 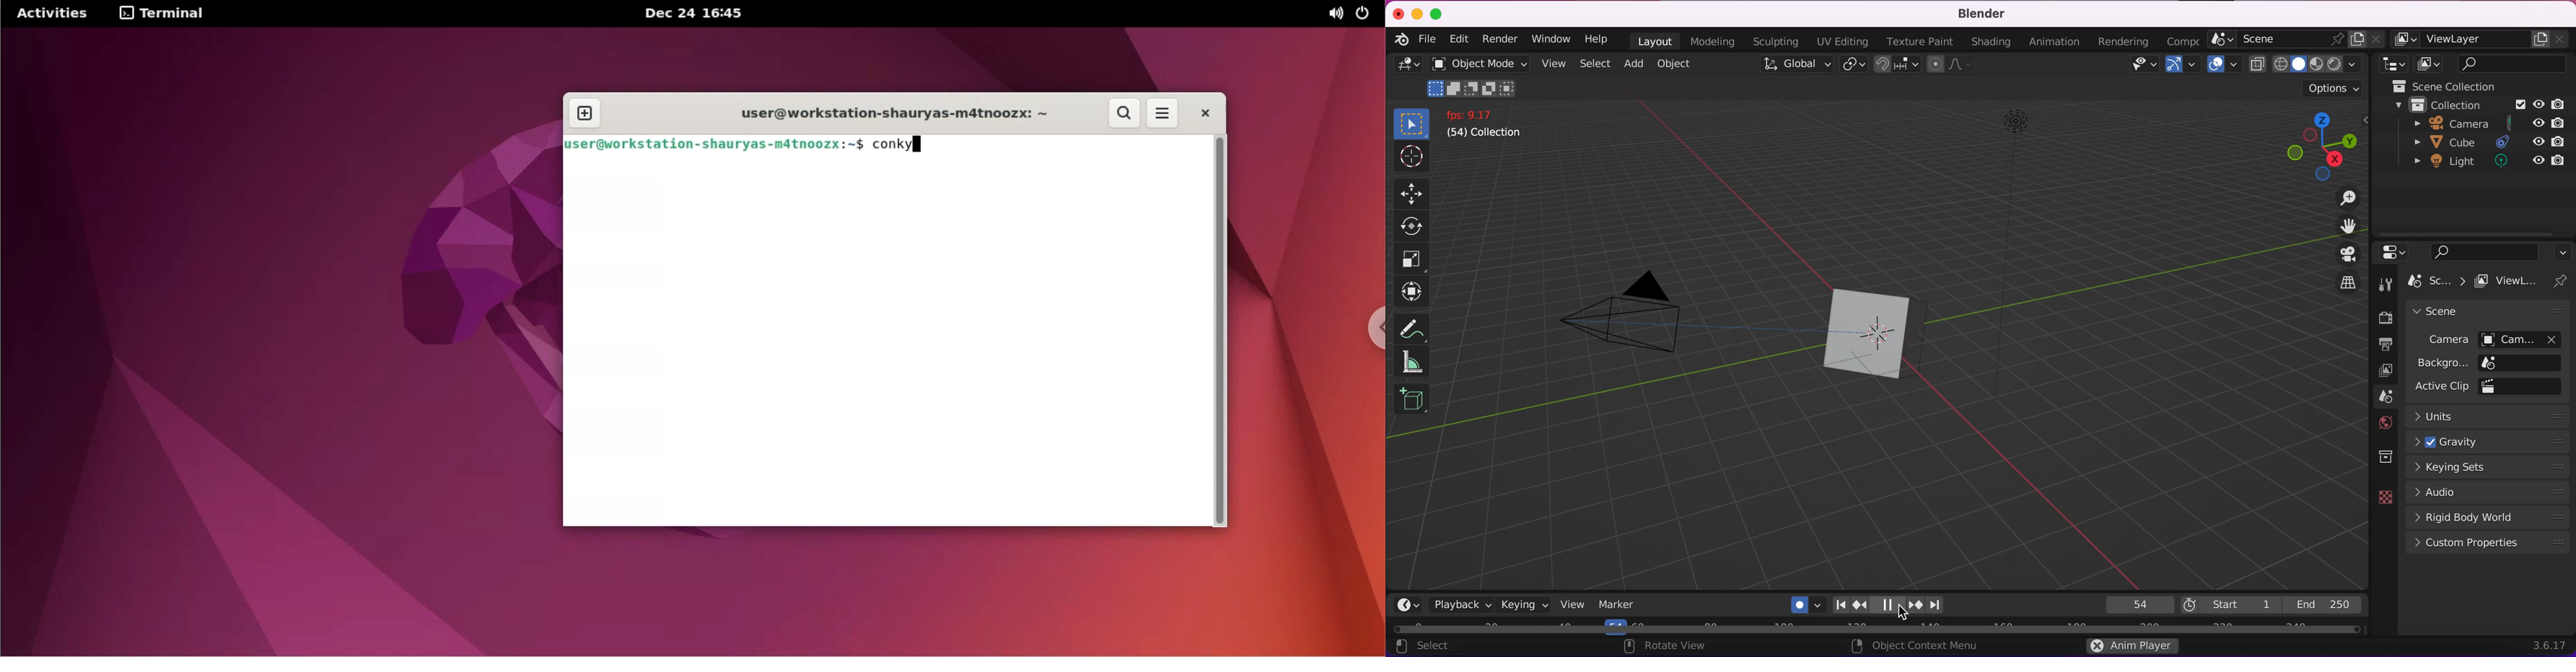 What do you see at coordinates (1473, 115) in the screenshot?
I see `fps: 9.17 ` at bounding box center [1473, 115].